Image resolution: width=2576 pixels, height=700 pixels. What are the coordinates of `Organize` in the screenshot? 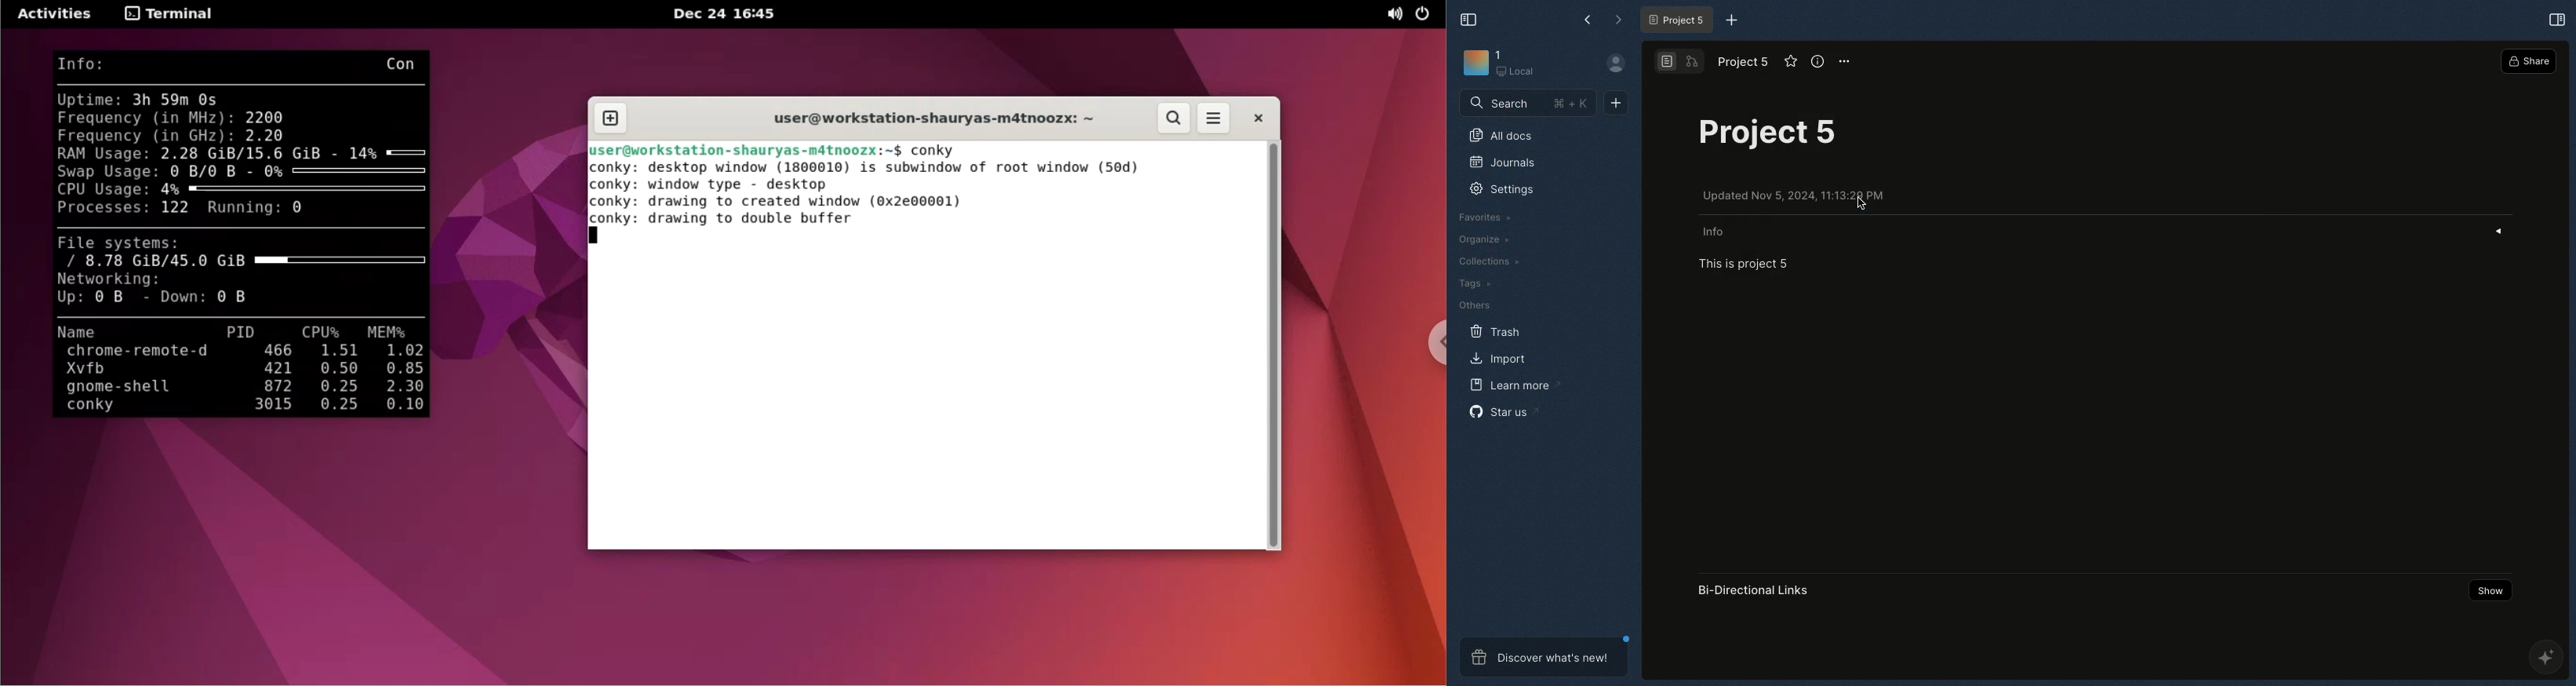 It's located at (1481, 239).